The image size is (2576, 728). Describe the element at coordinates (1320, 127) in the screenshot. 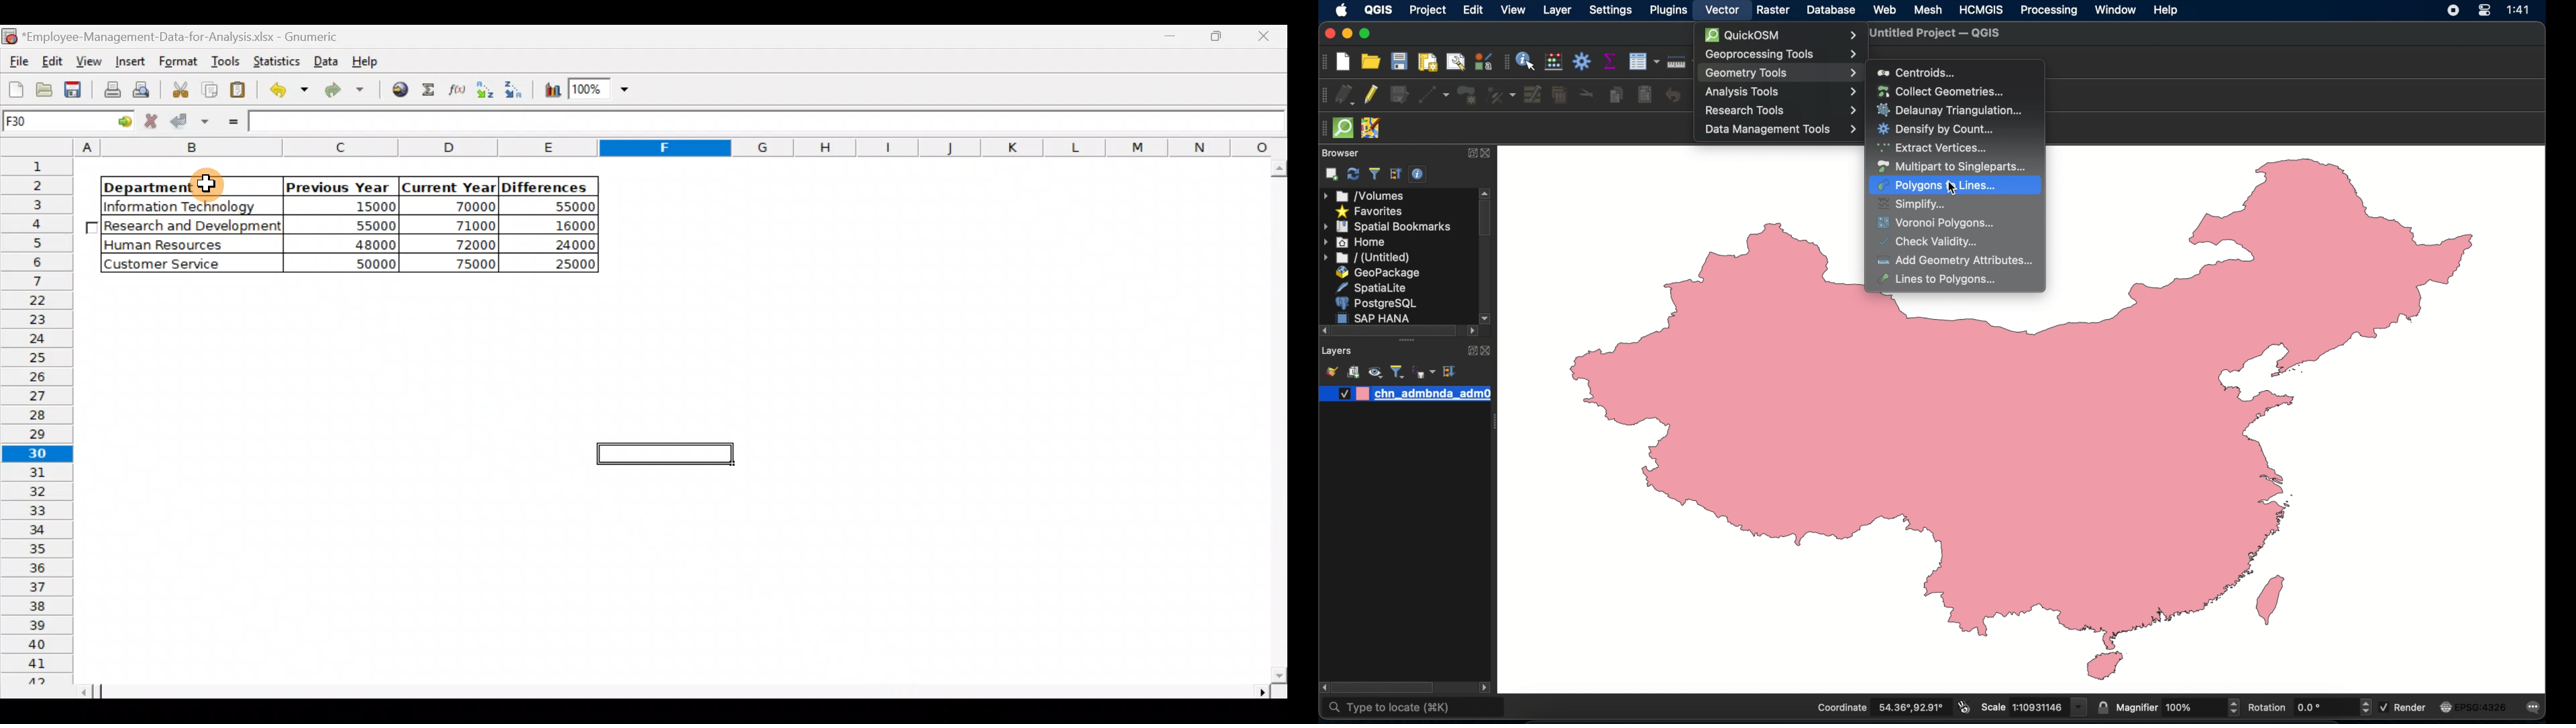

I see `drag handle` at that location.